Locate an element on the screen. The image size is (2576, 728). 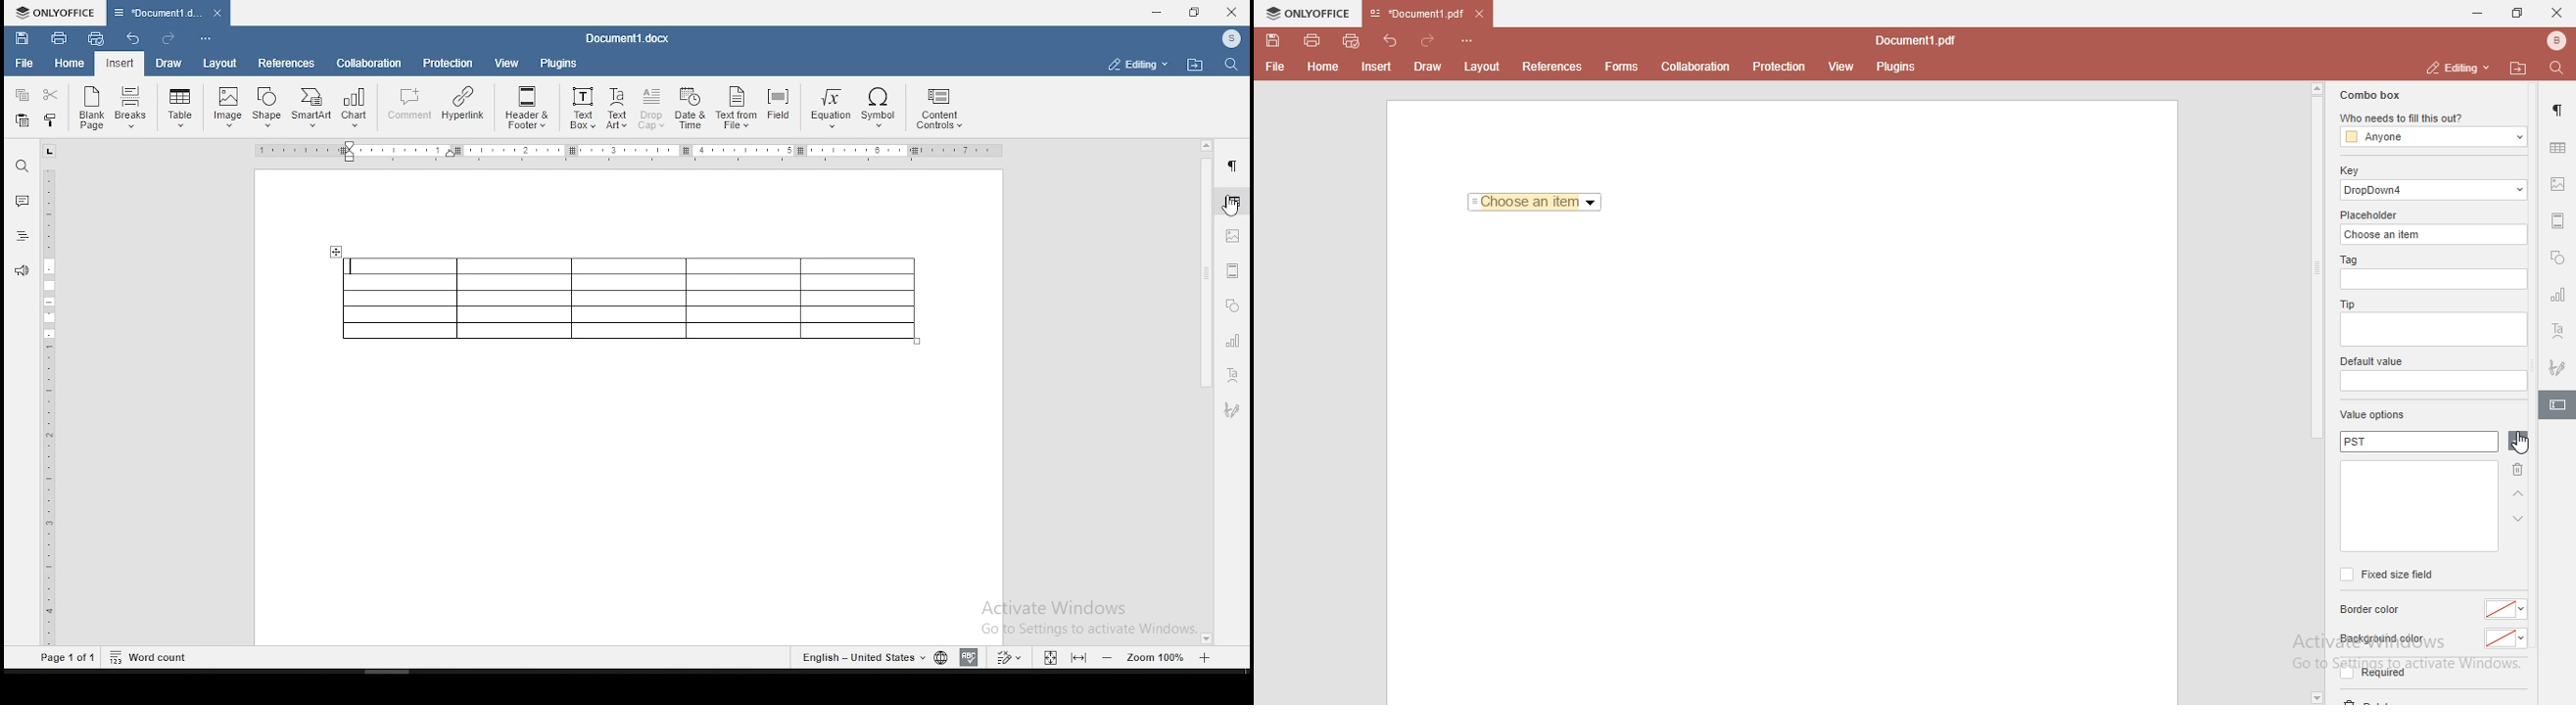
copy formatting is located at coordinates (53, 119).